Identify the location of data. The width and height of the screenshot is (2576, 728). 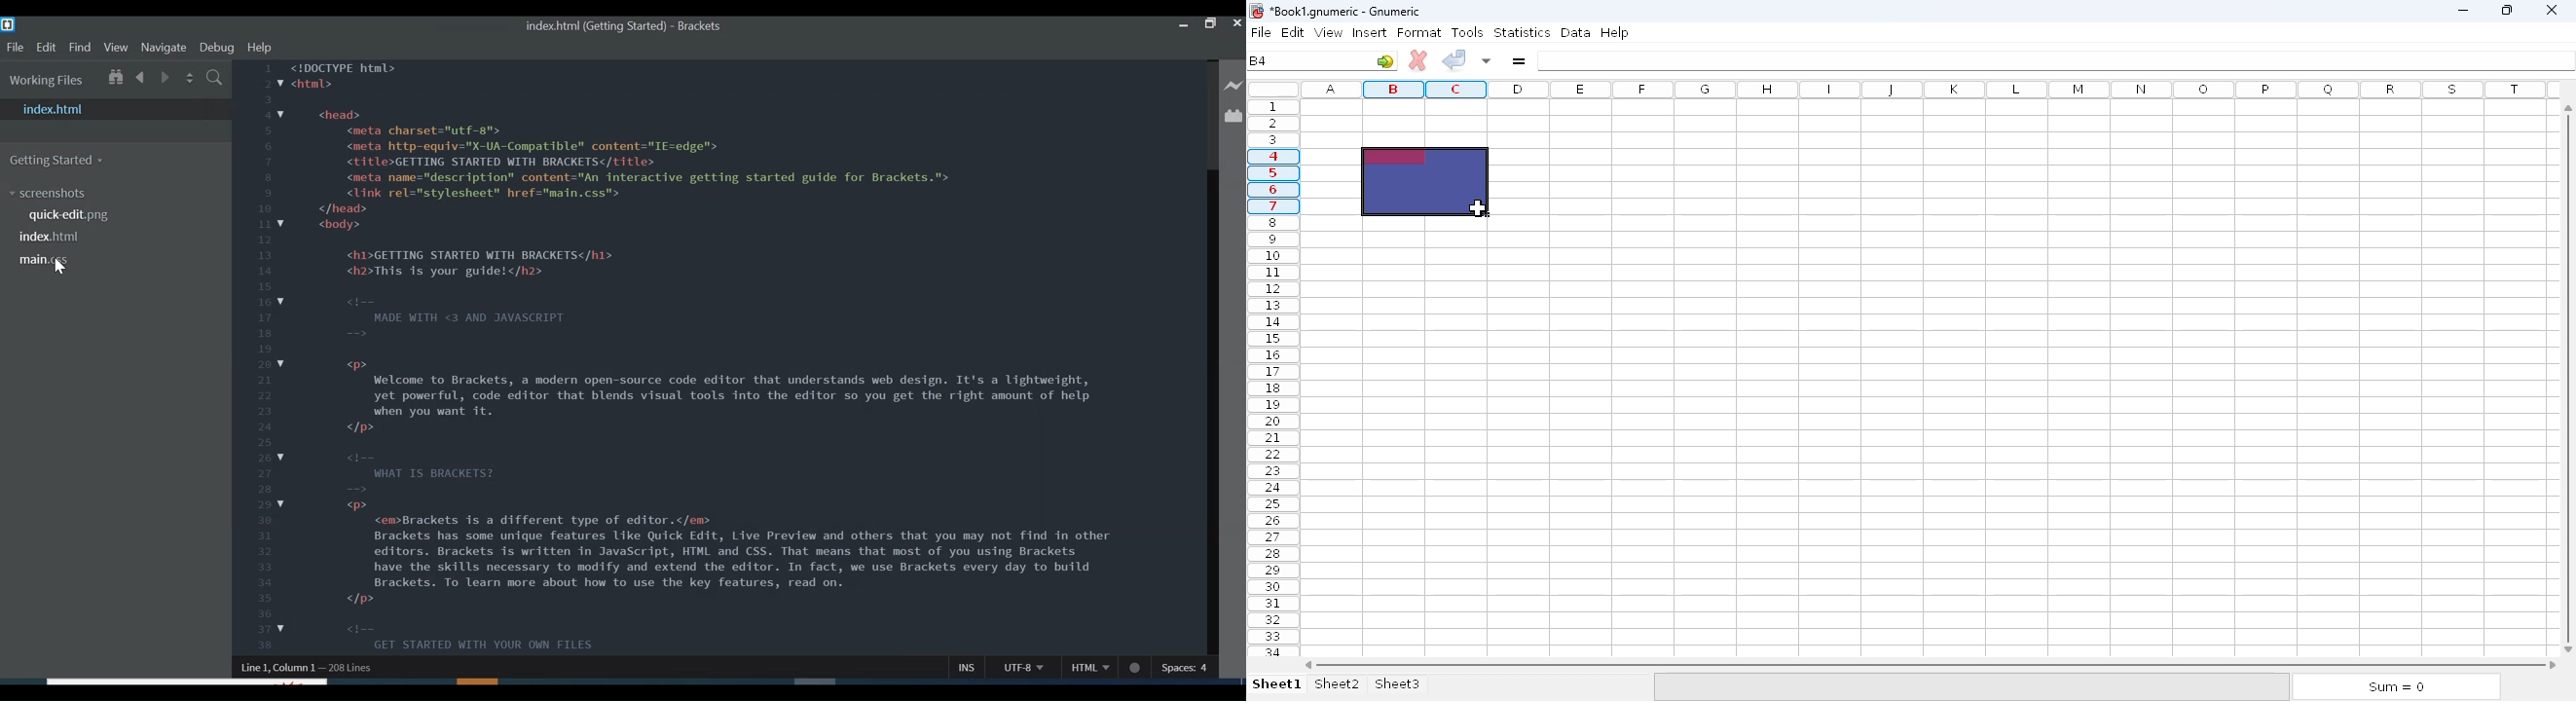
(1575, 32).